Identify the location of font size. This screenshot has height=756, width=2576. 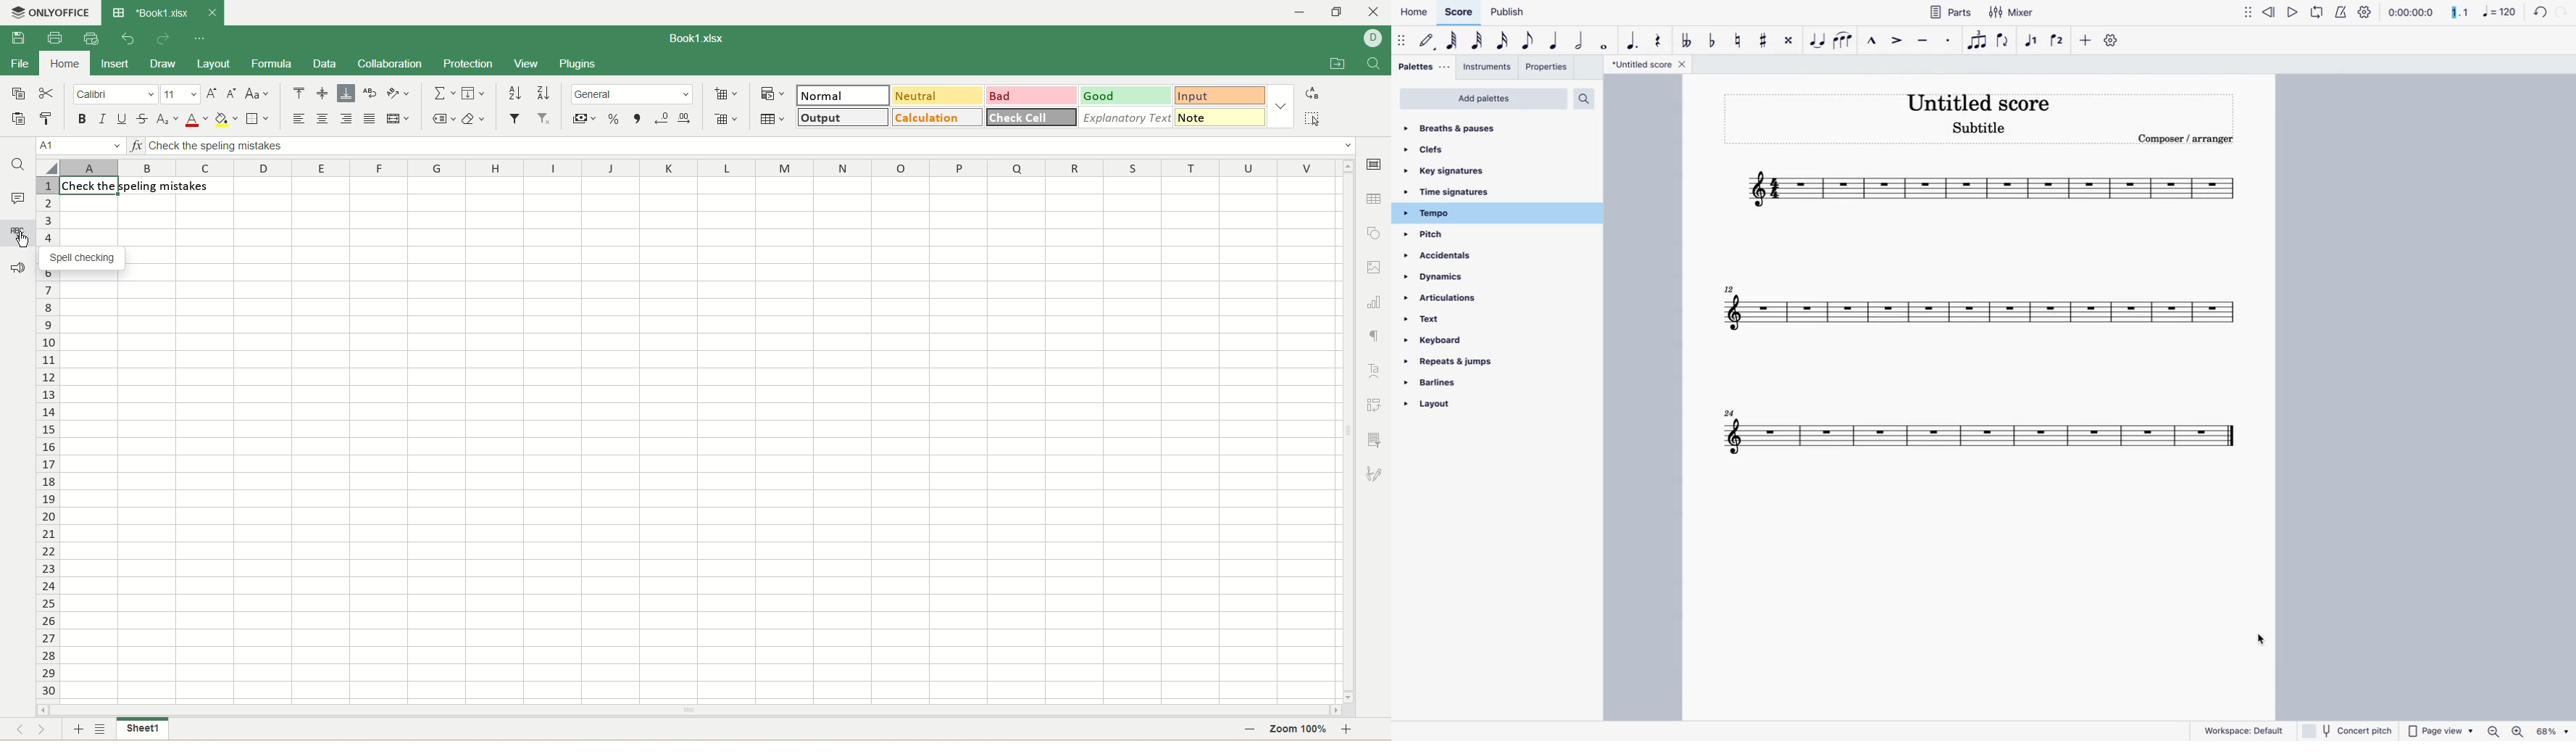
(182, 94).